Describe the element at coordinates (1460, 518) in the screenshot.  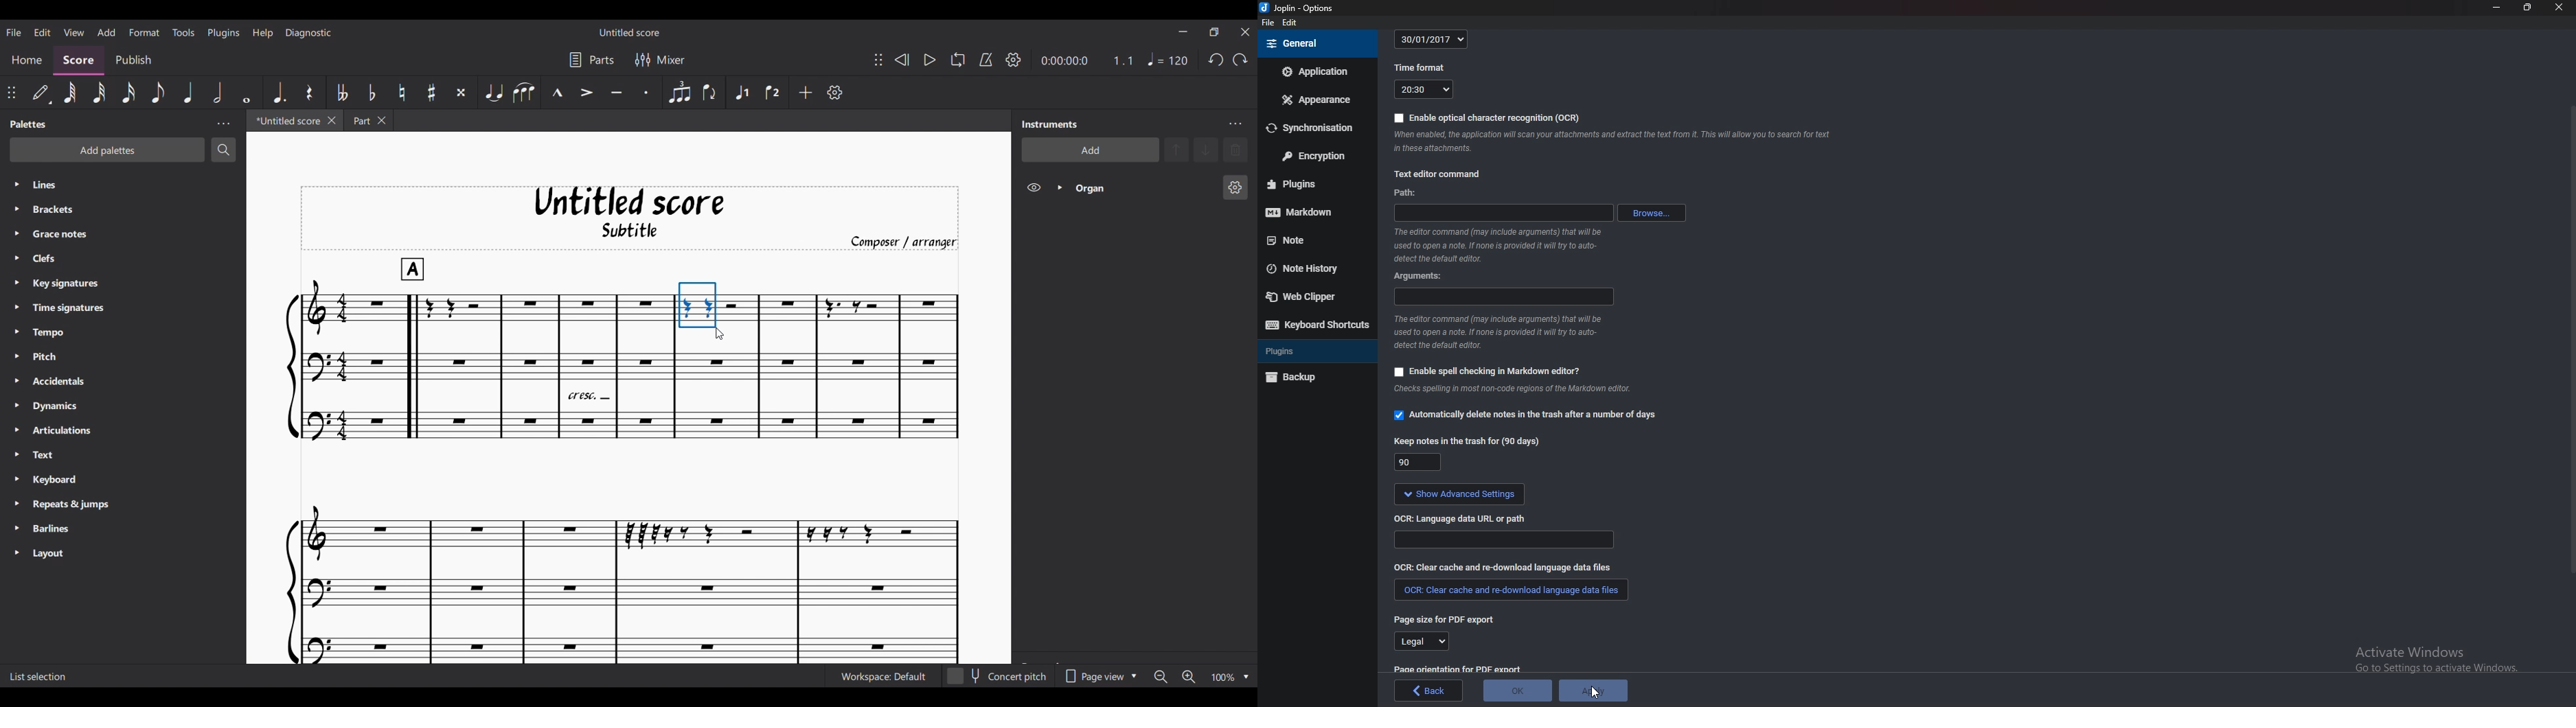
I see `ocr language data url or path` at that location.